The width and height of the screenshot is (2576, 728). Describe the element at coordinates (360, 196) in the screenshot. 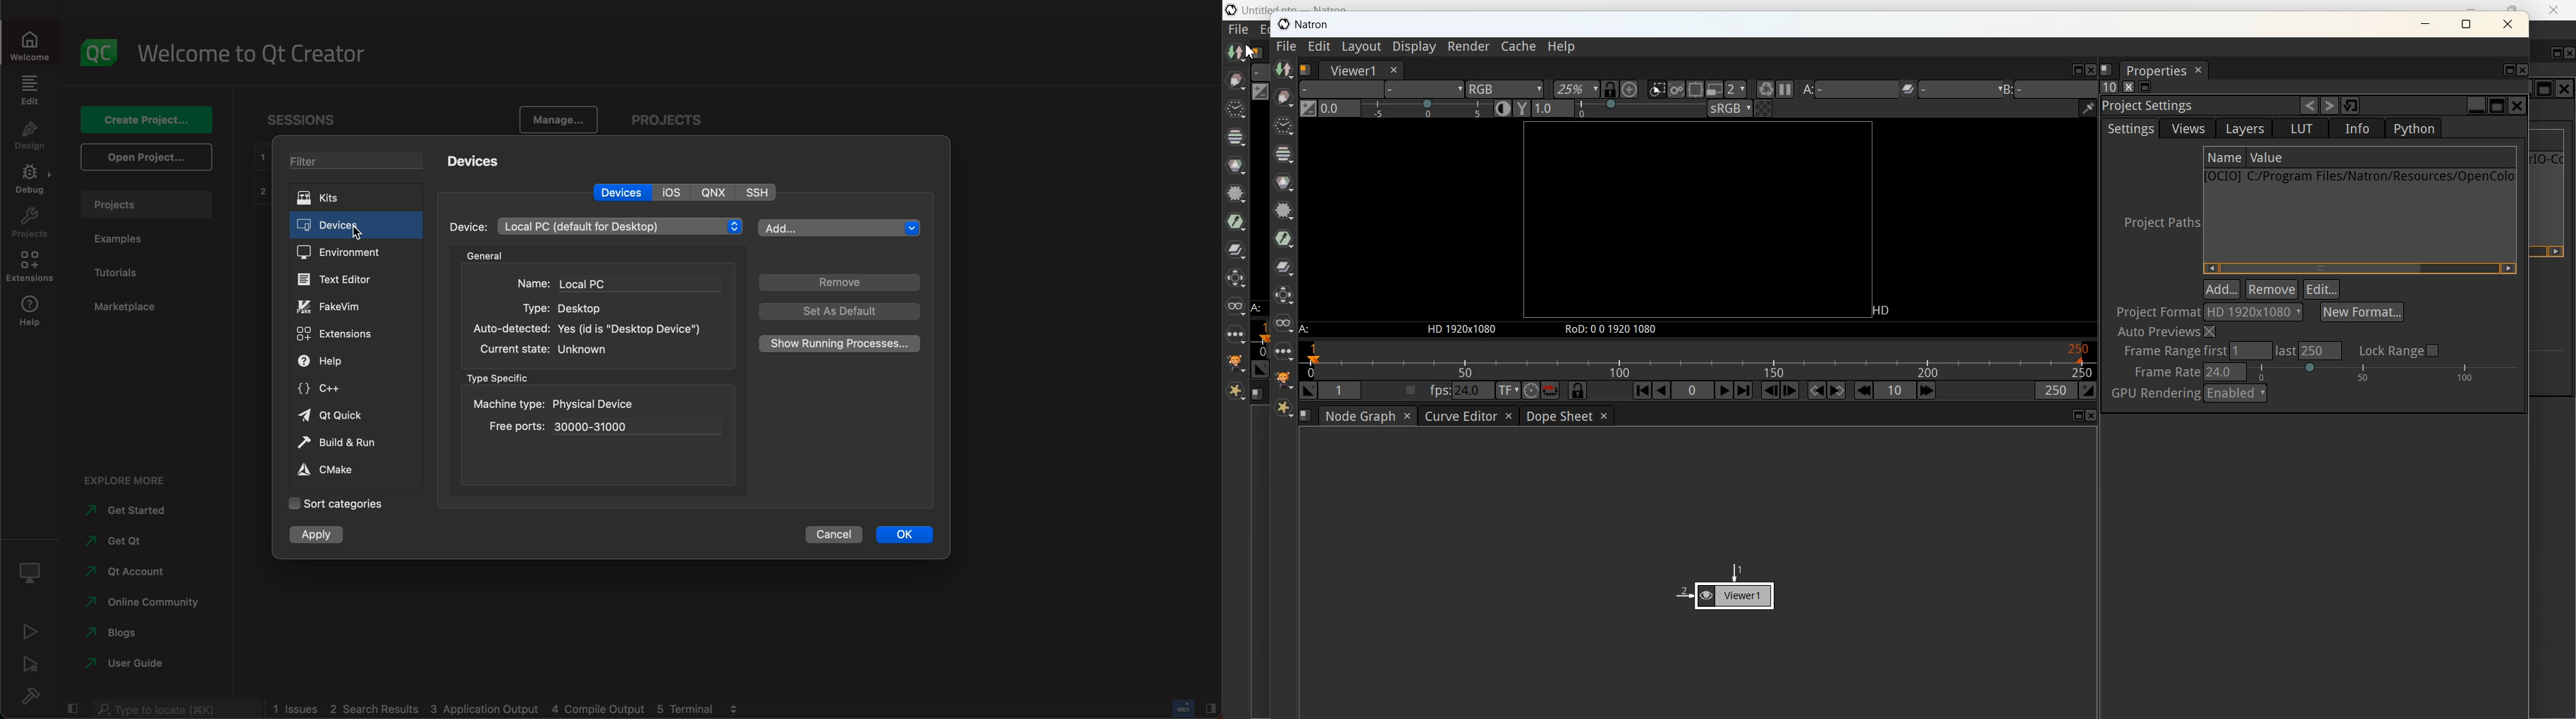

I see `kits` at that location.